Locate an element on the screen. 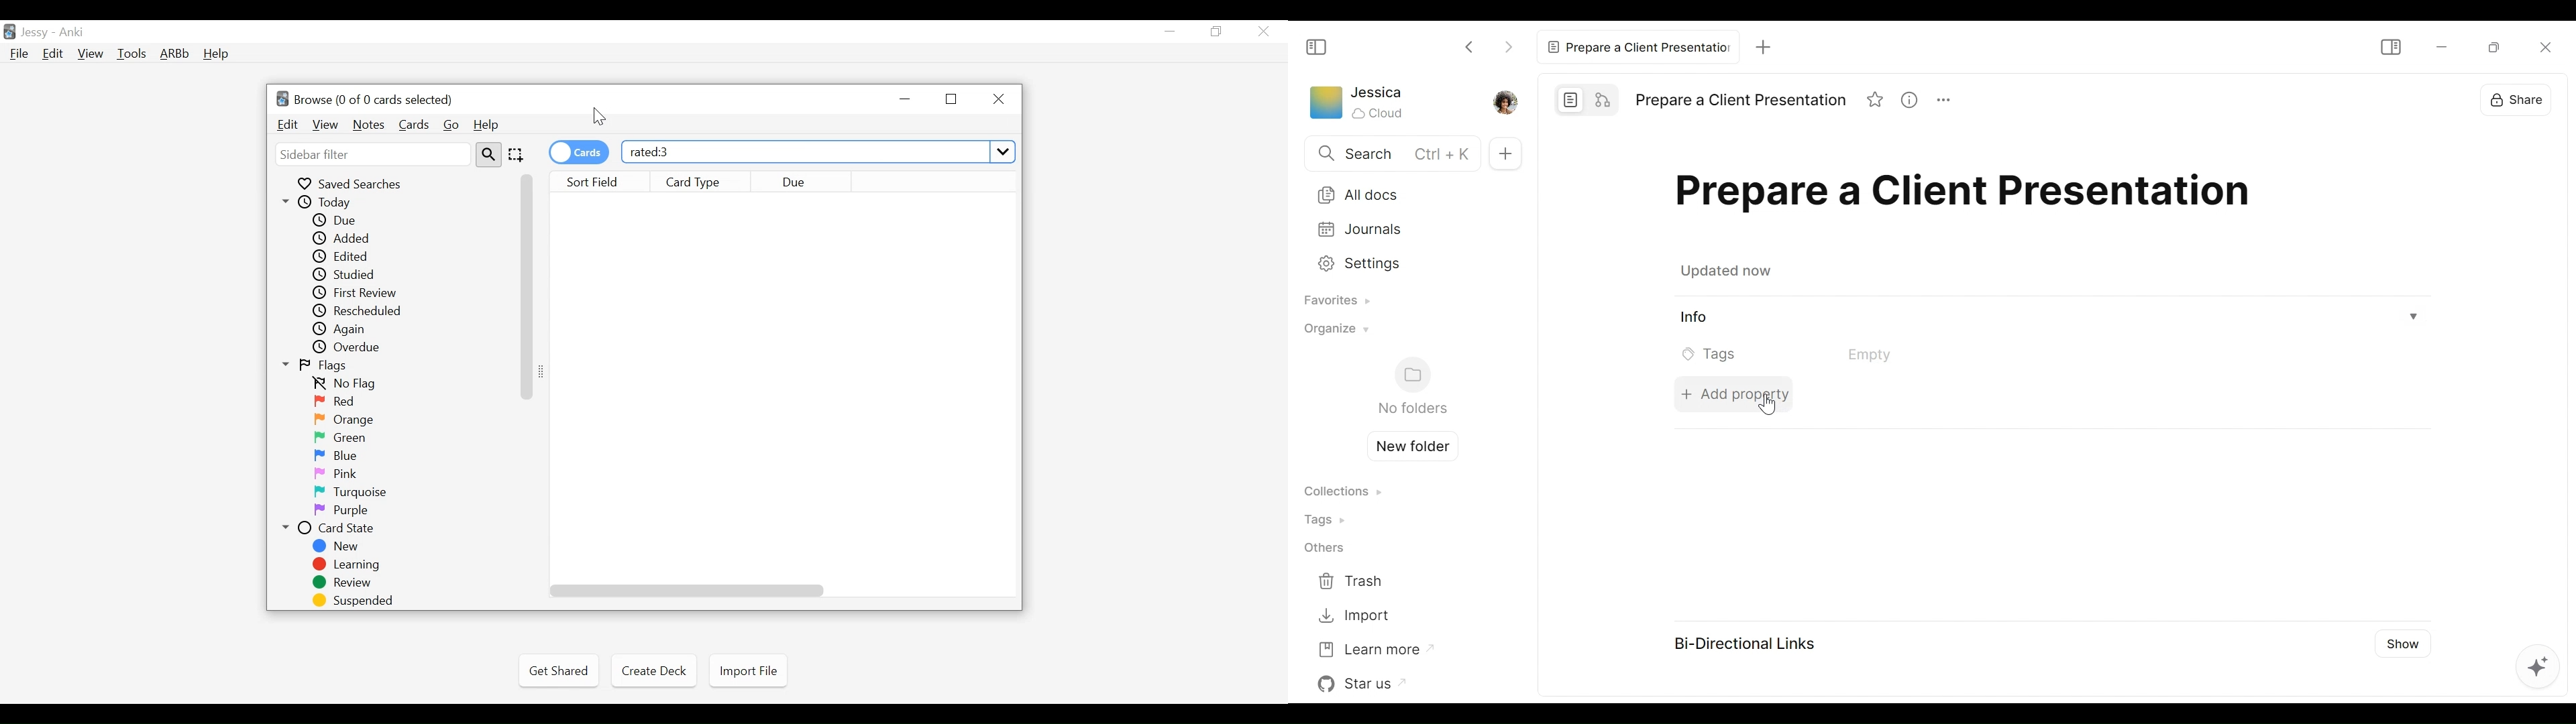 The height and width of the screenshot is (728, 2576). Review is located at coordinates (345, 583).